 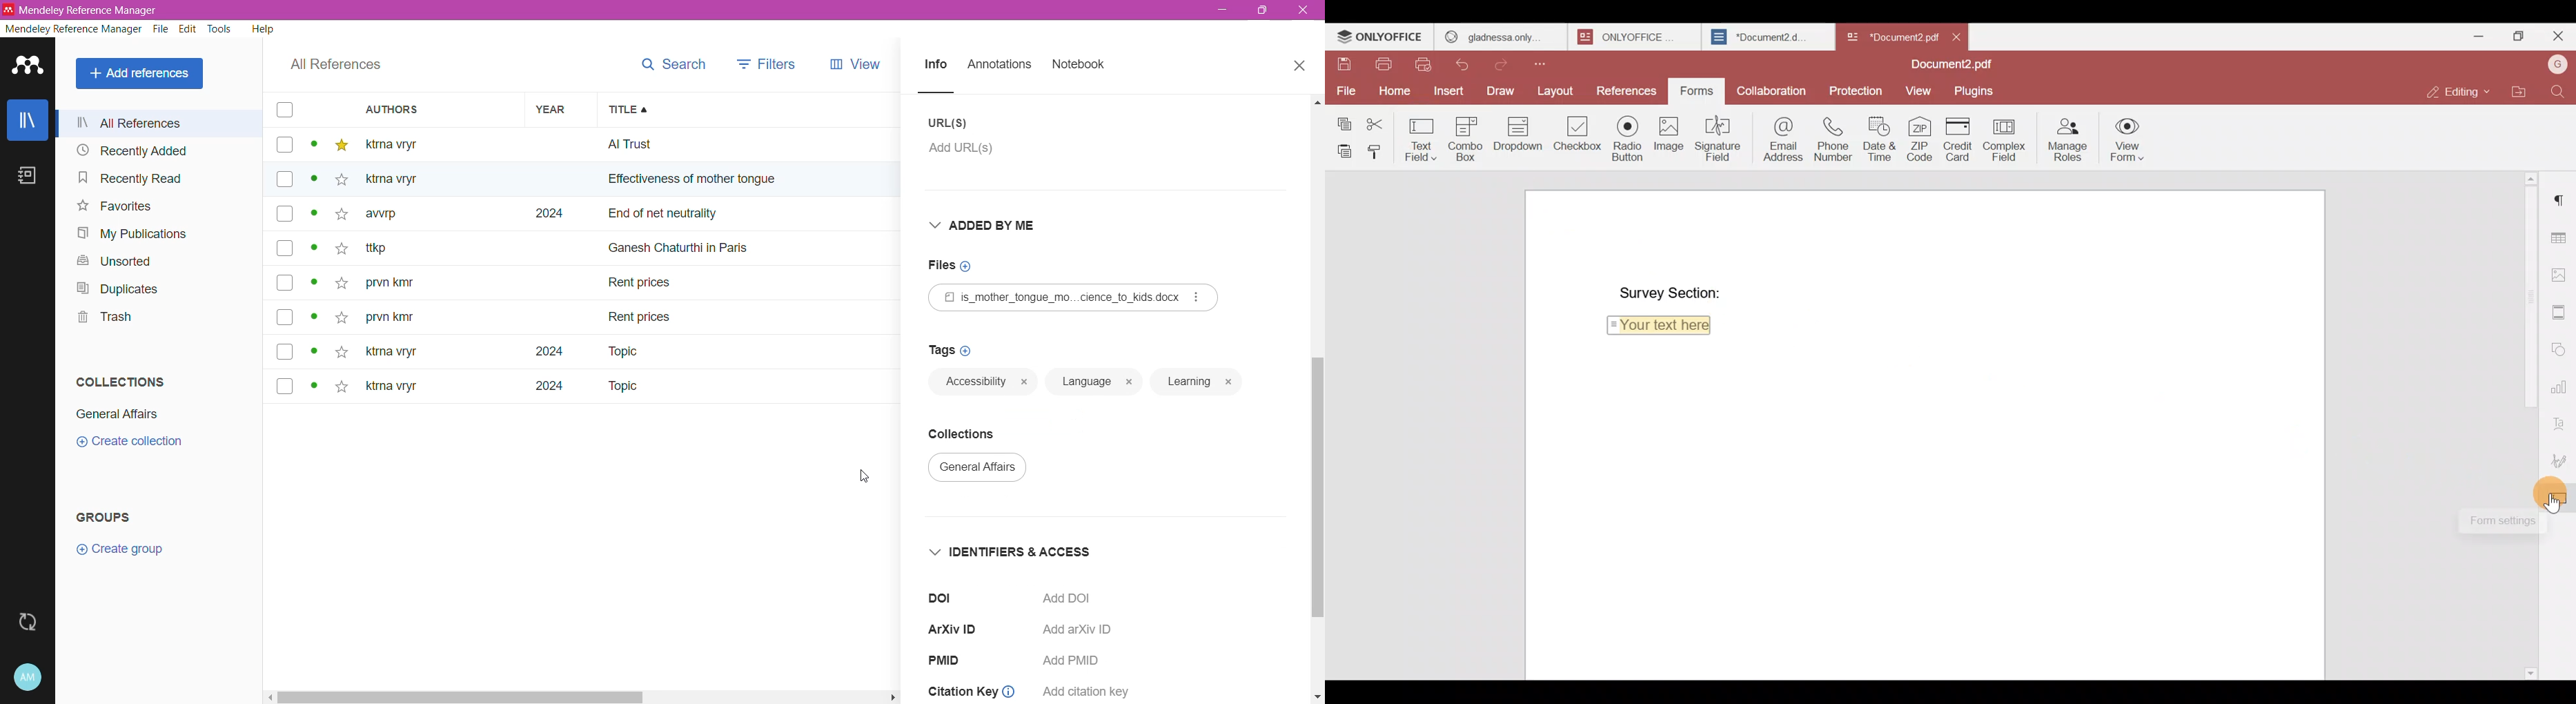 What do you see at coordinates (119, 262) in the screenshot?
I see `Unsorted` at bounding box center [119, 262].